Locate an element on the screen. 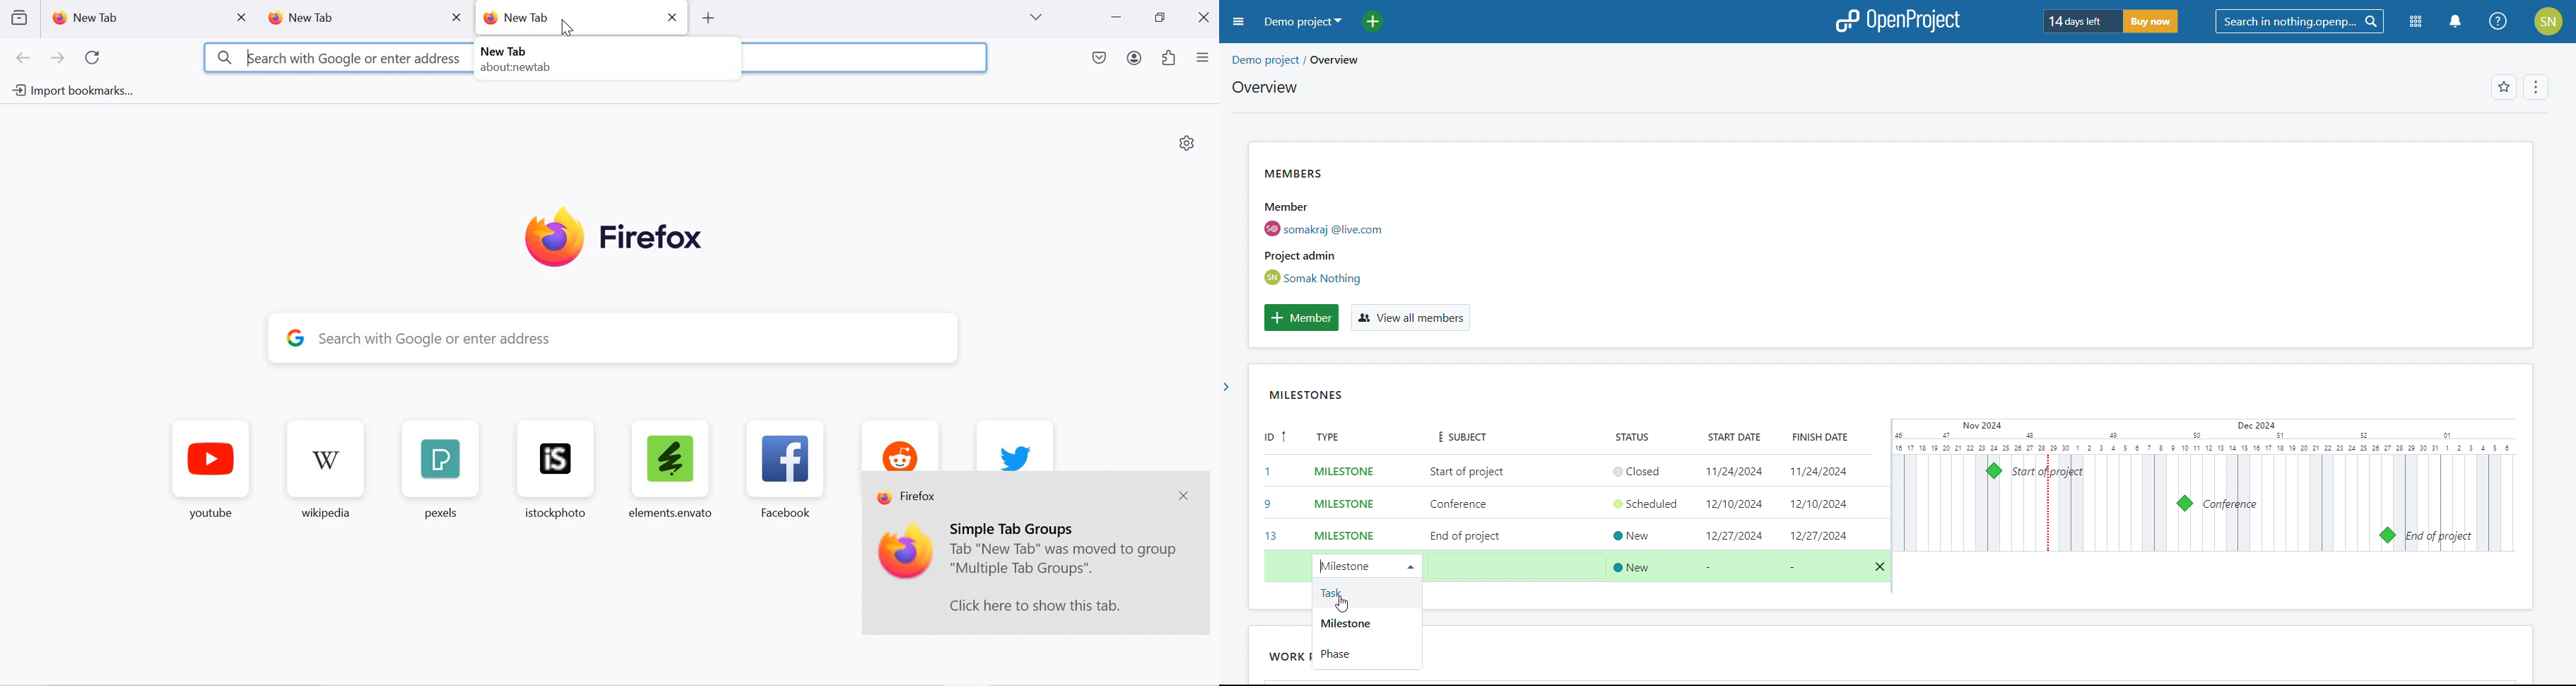  set start and end date is located at coordinates (1797, 503).